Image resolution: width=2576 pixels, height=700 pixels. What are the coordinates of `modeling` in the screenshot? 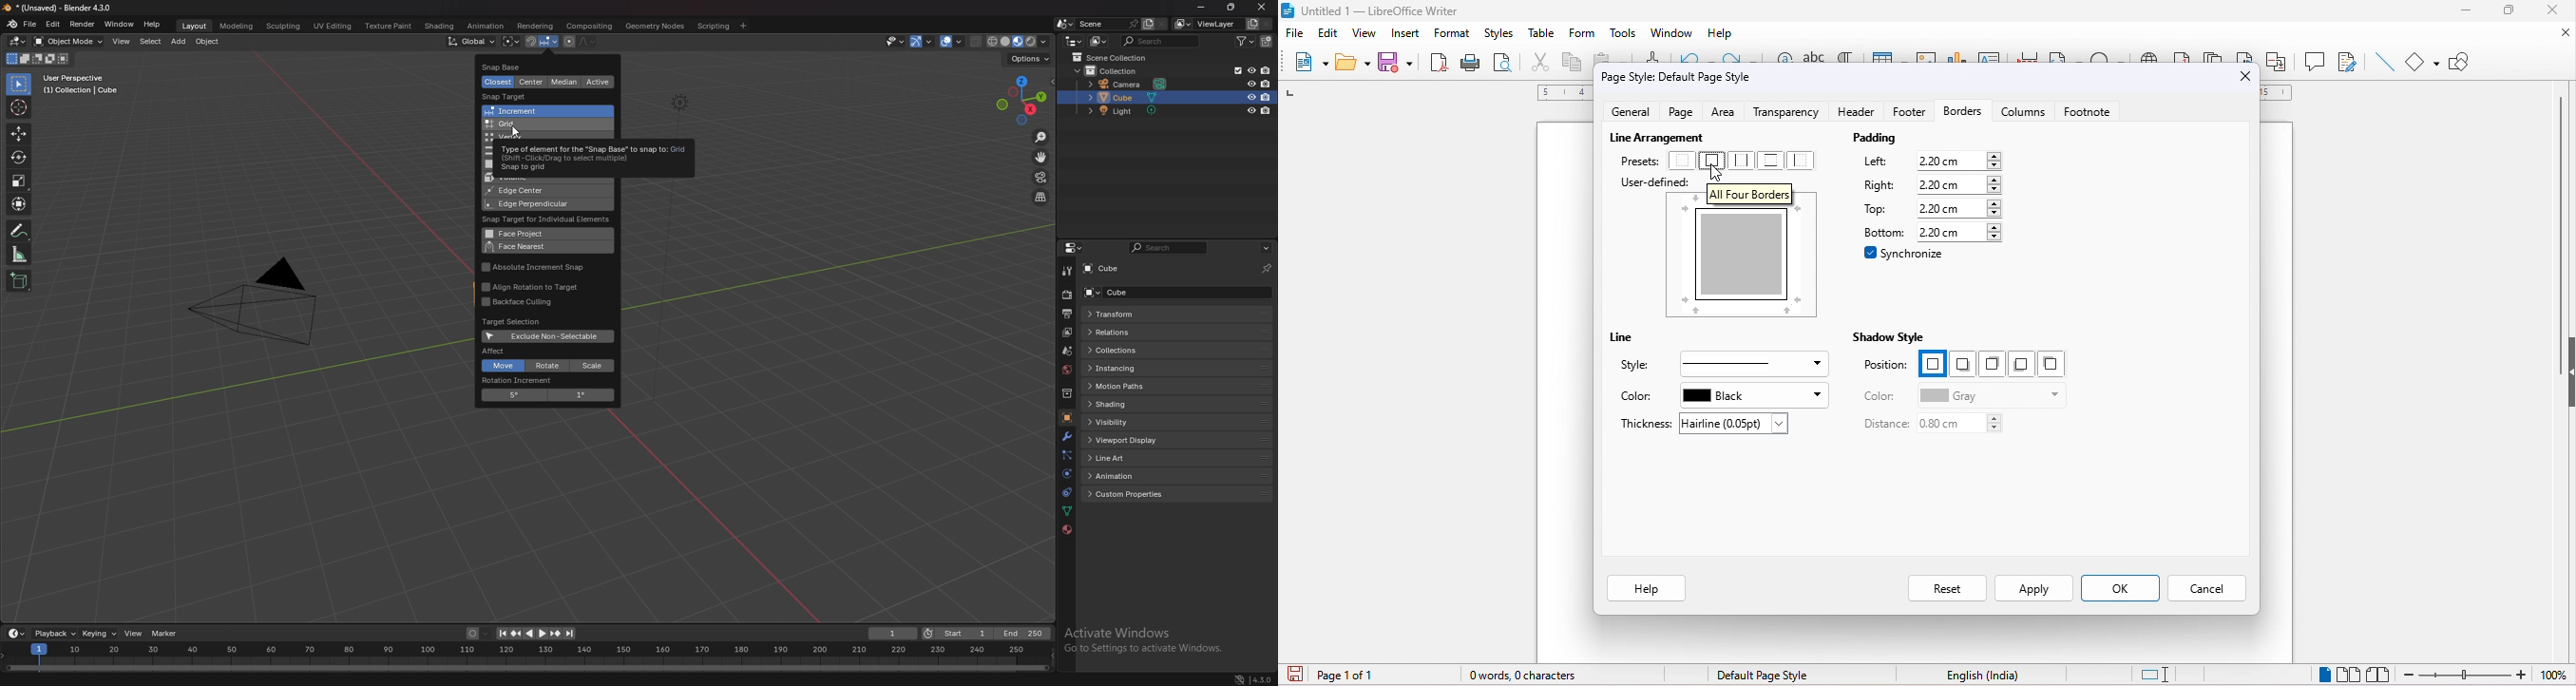 It's located at (237, 25).